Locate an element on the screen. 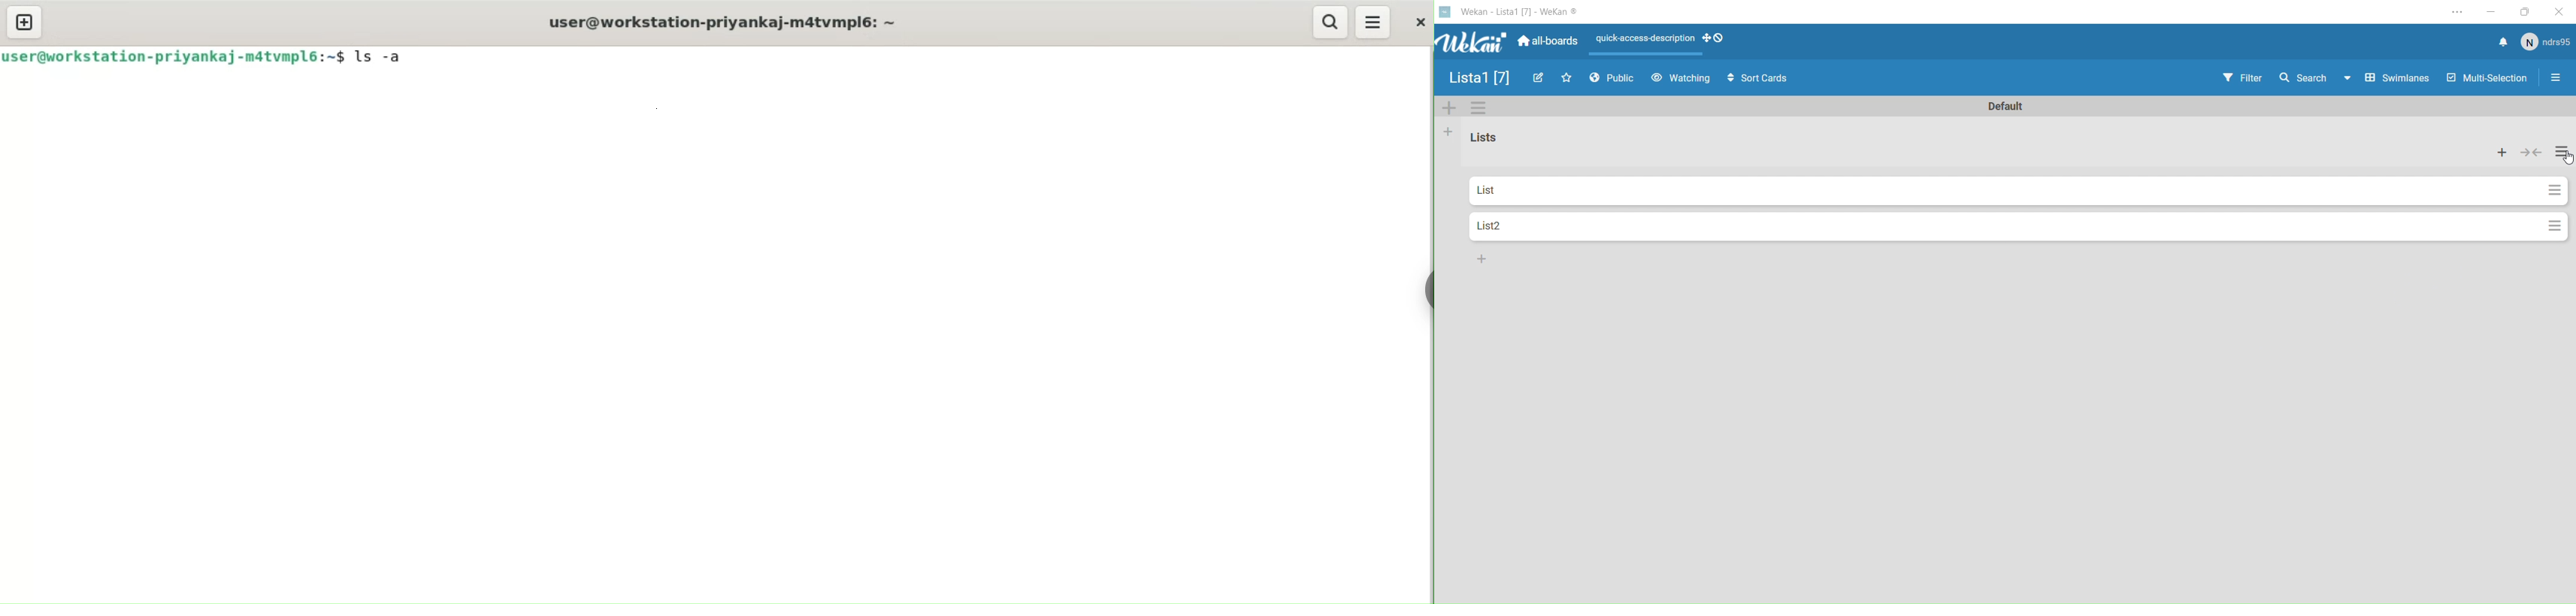  Add is located at coordinates (1448, 135).